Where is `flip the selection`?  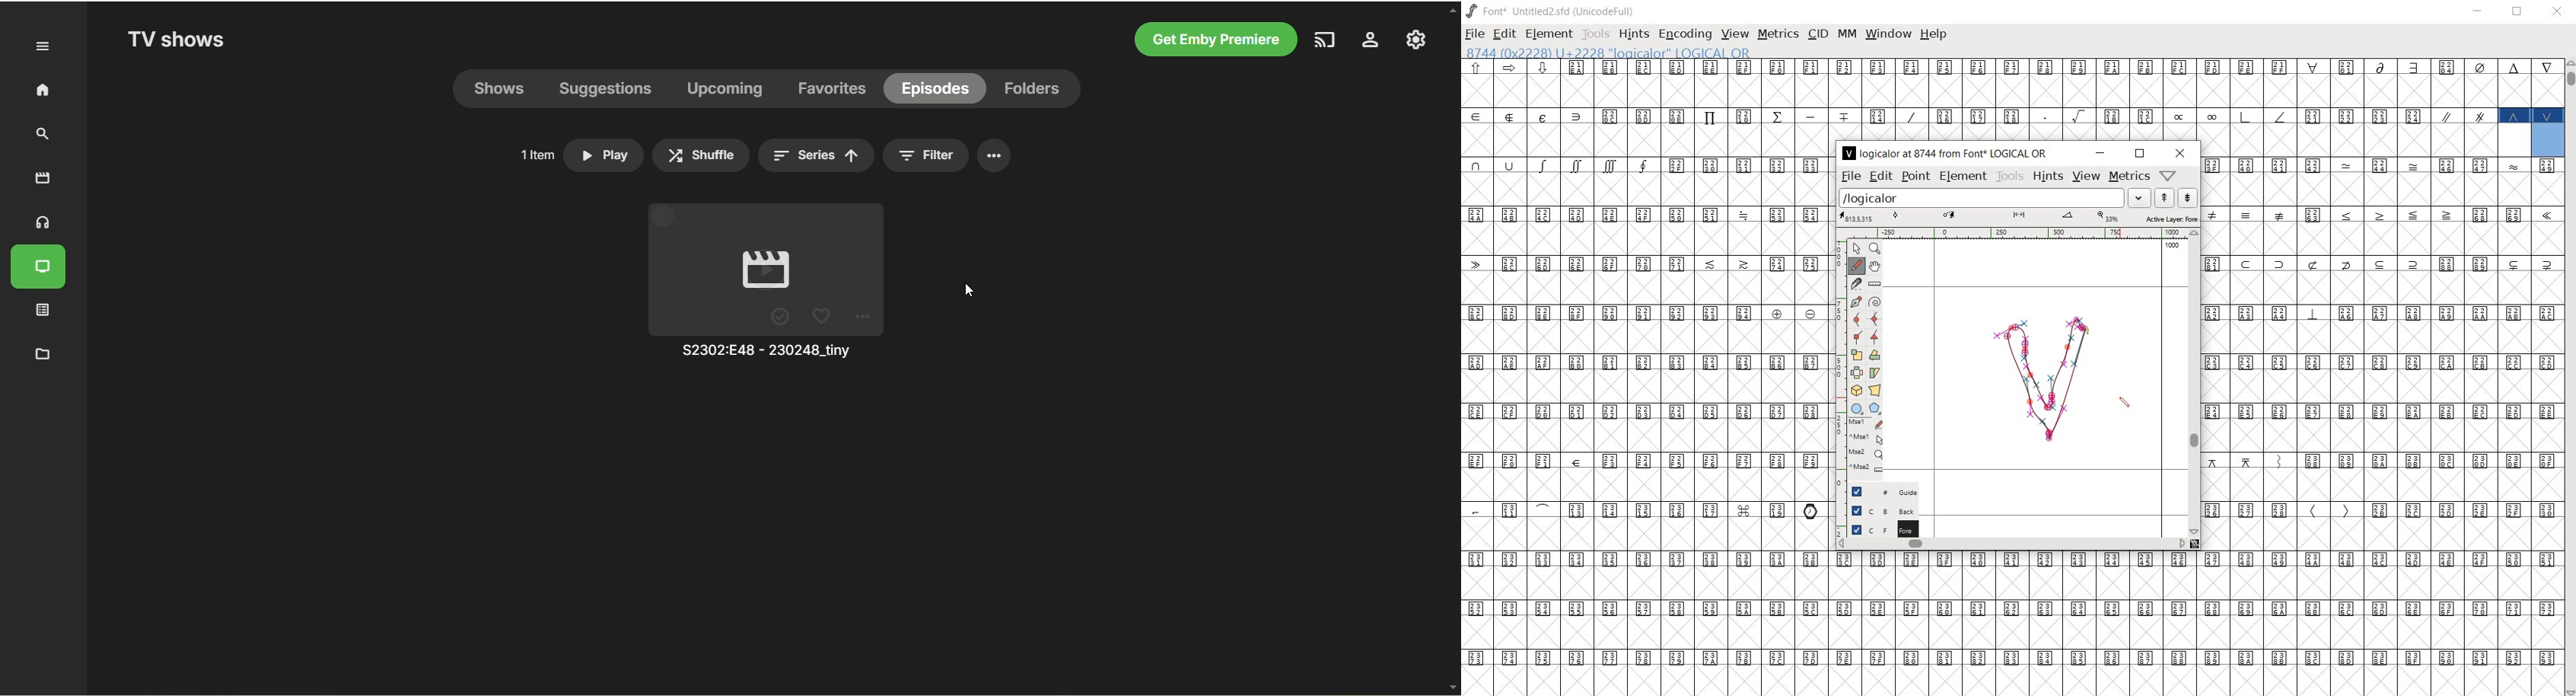 flip the selection is located at coordinates (1855, 373).